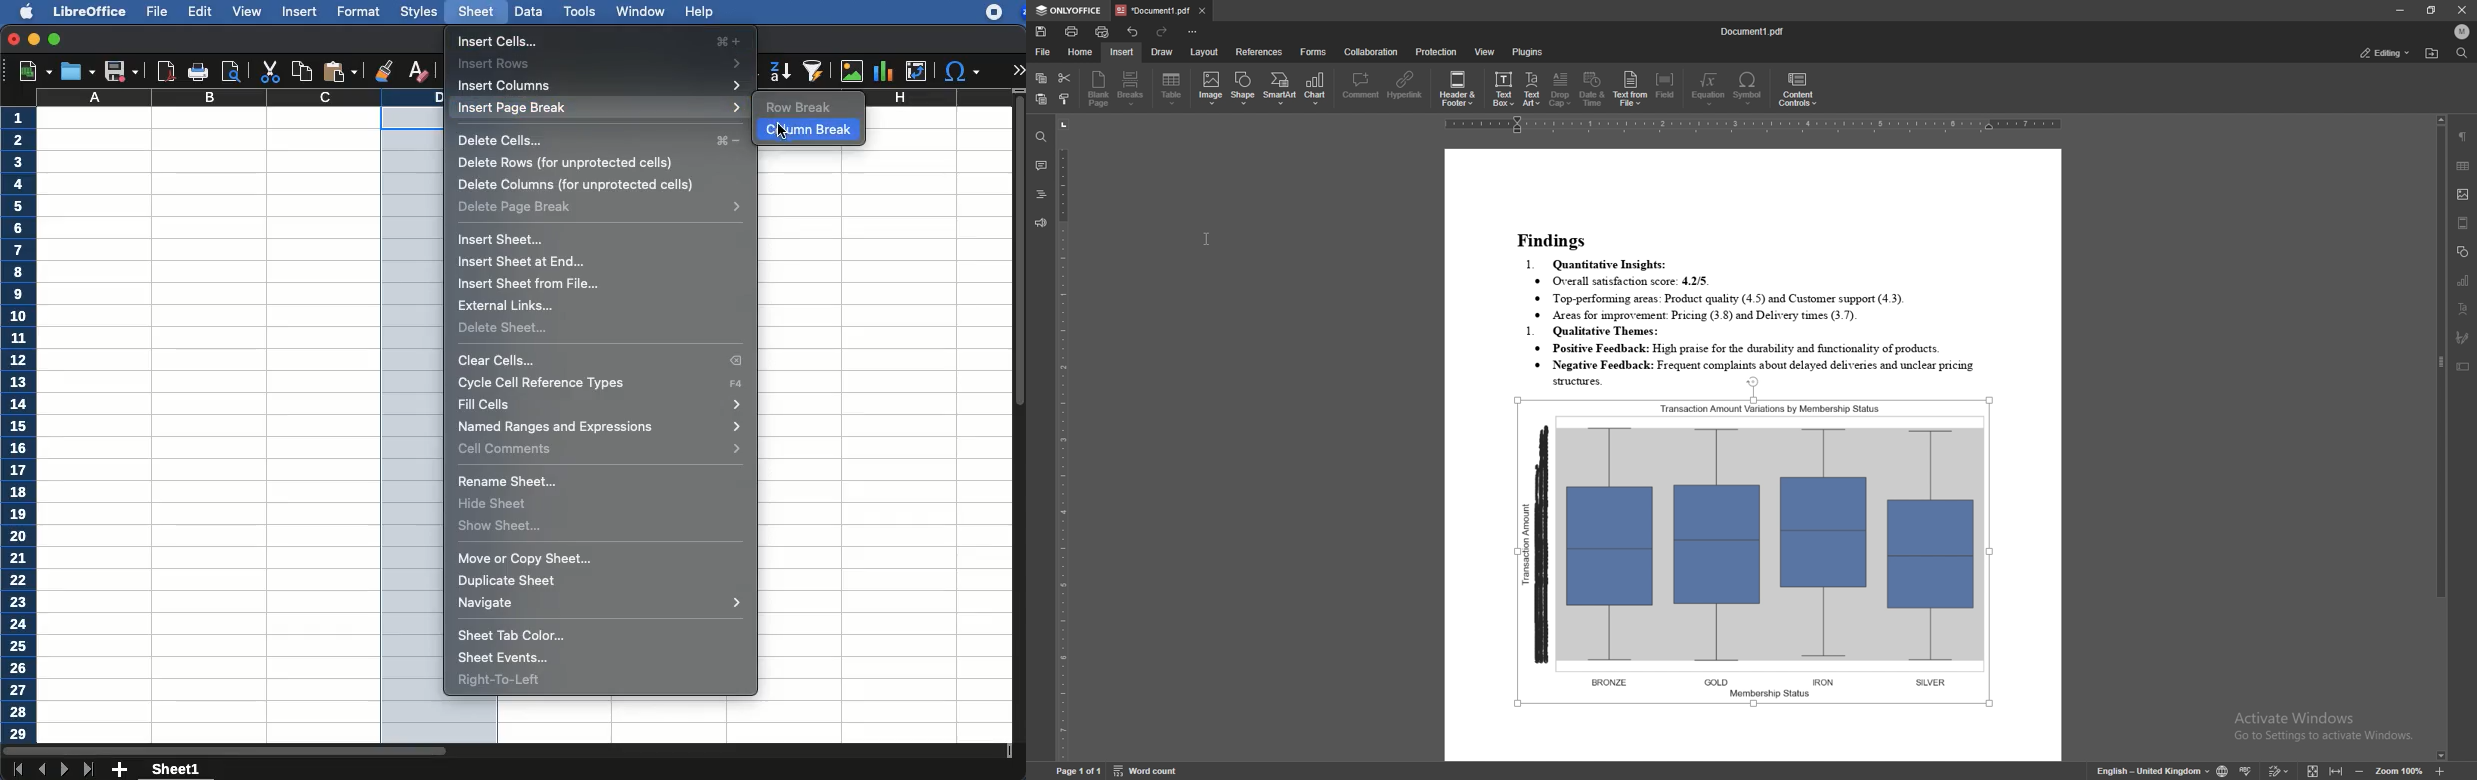 This screenshot has width=2492, height=784. What do you see at coordinates (43, 770) in the screenshot?
I see `previous sheet` at bounding box center [43, 770].